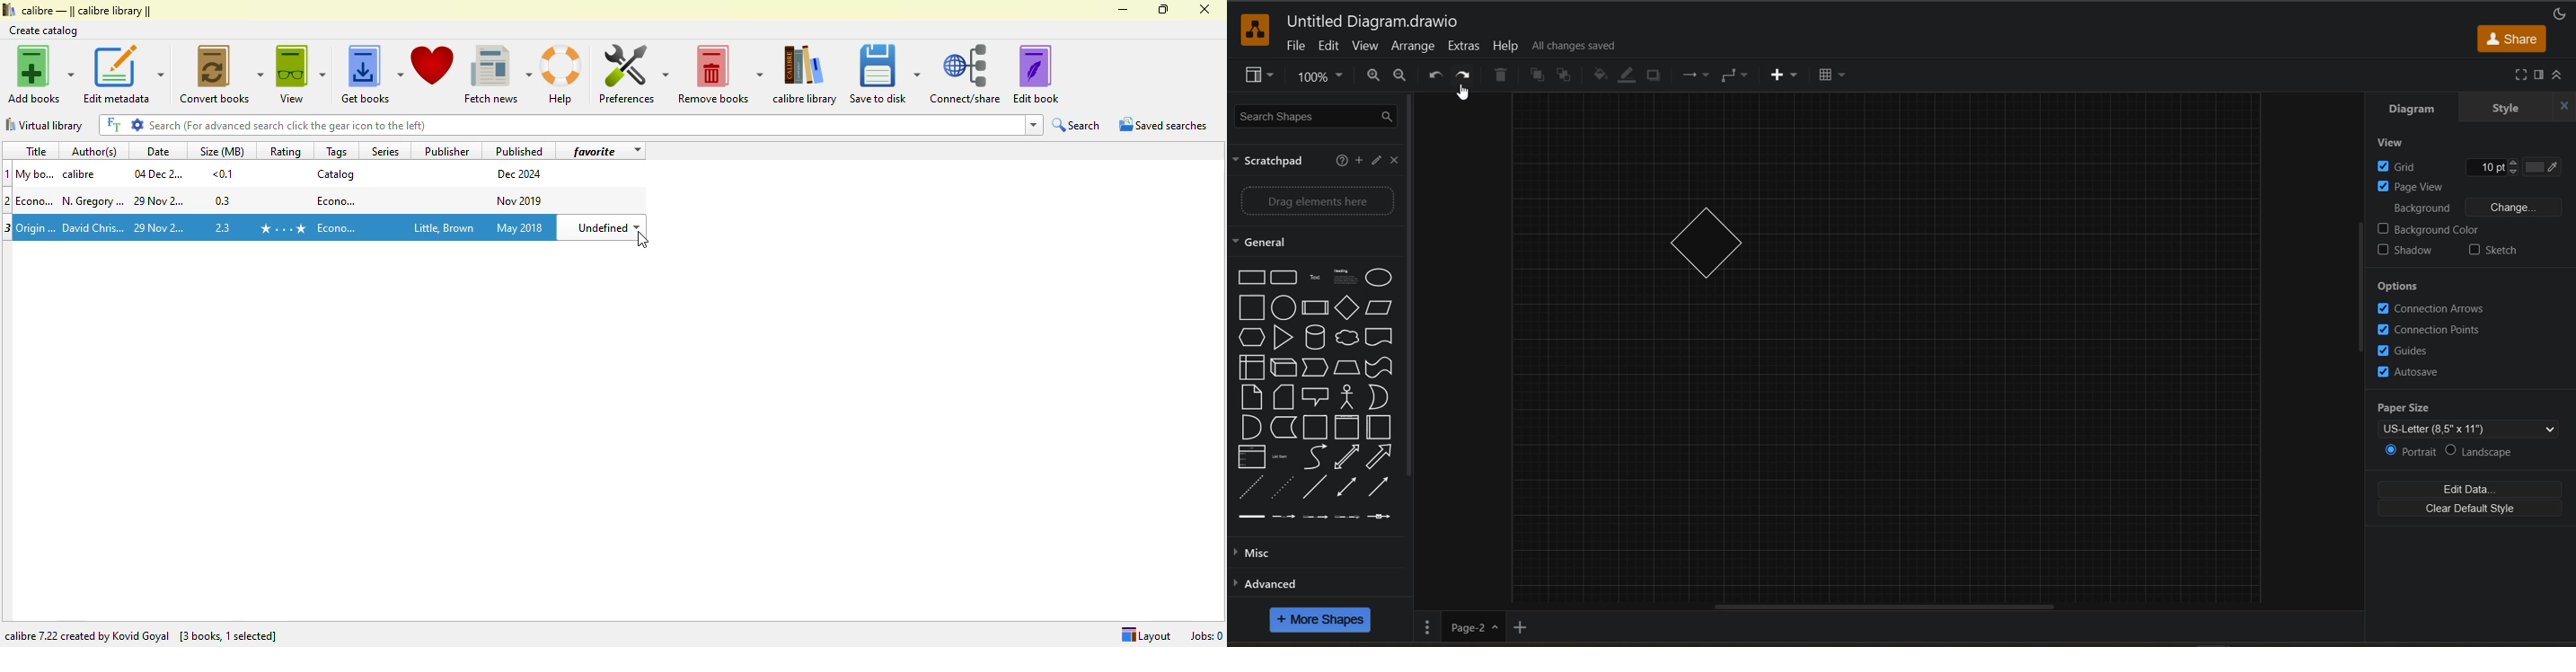  I want to click on close, so click(1394, 160).